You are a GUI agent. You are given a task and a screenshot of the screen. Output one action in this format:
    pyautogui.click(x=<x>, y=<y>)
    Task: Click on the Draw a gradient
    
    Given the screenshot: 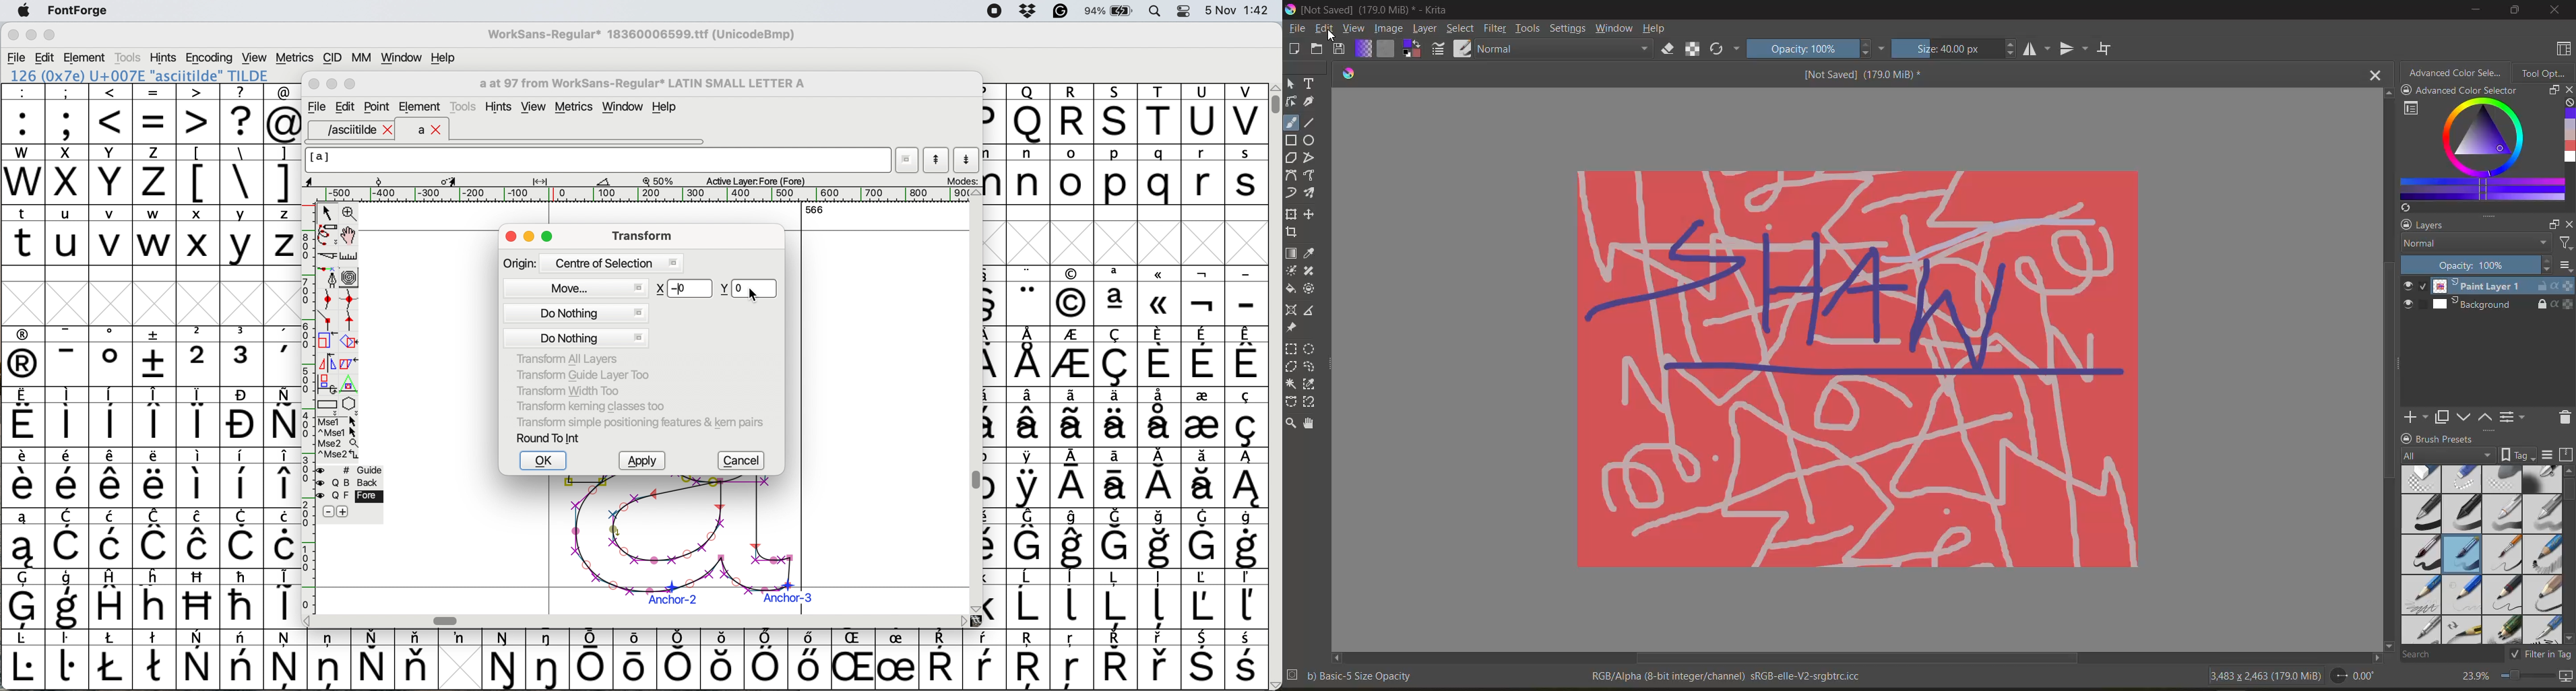 What is the action you would take?
    pyautogui.click(x=1292, y=253)
    